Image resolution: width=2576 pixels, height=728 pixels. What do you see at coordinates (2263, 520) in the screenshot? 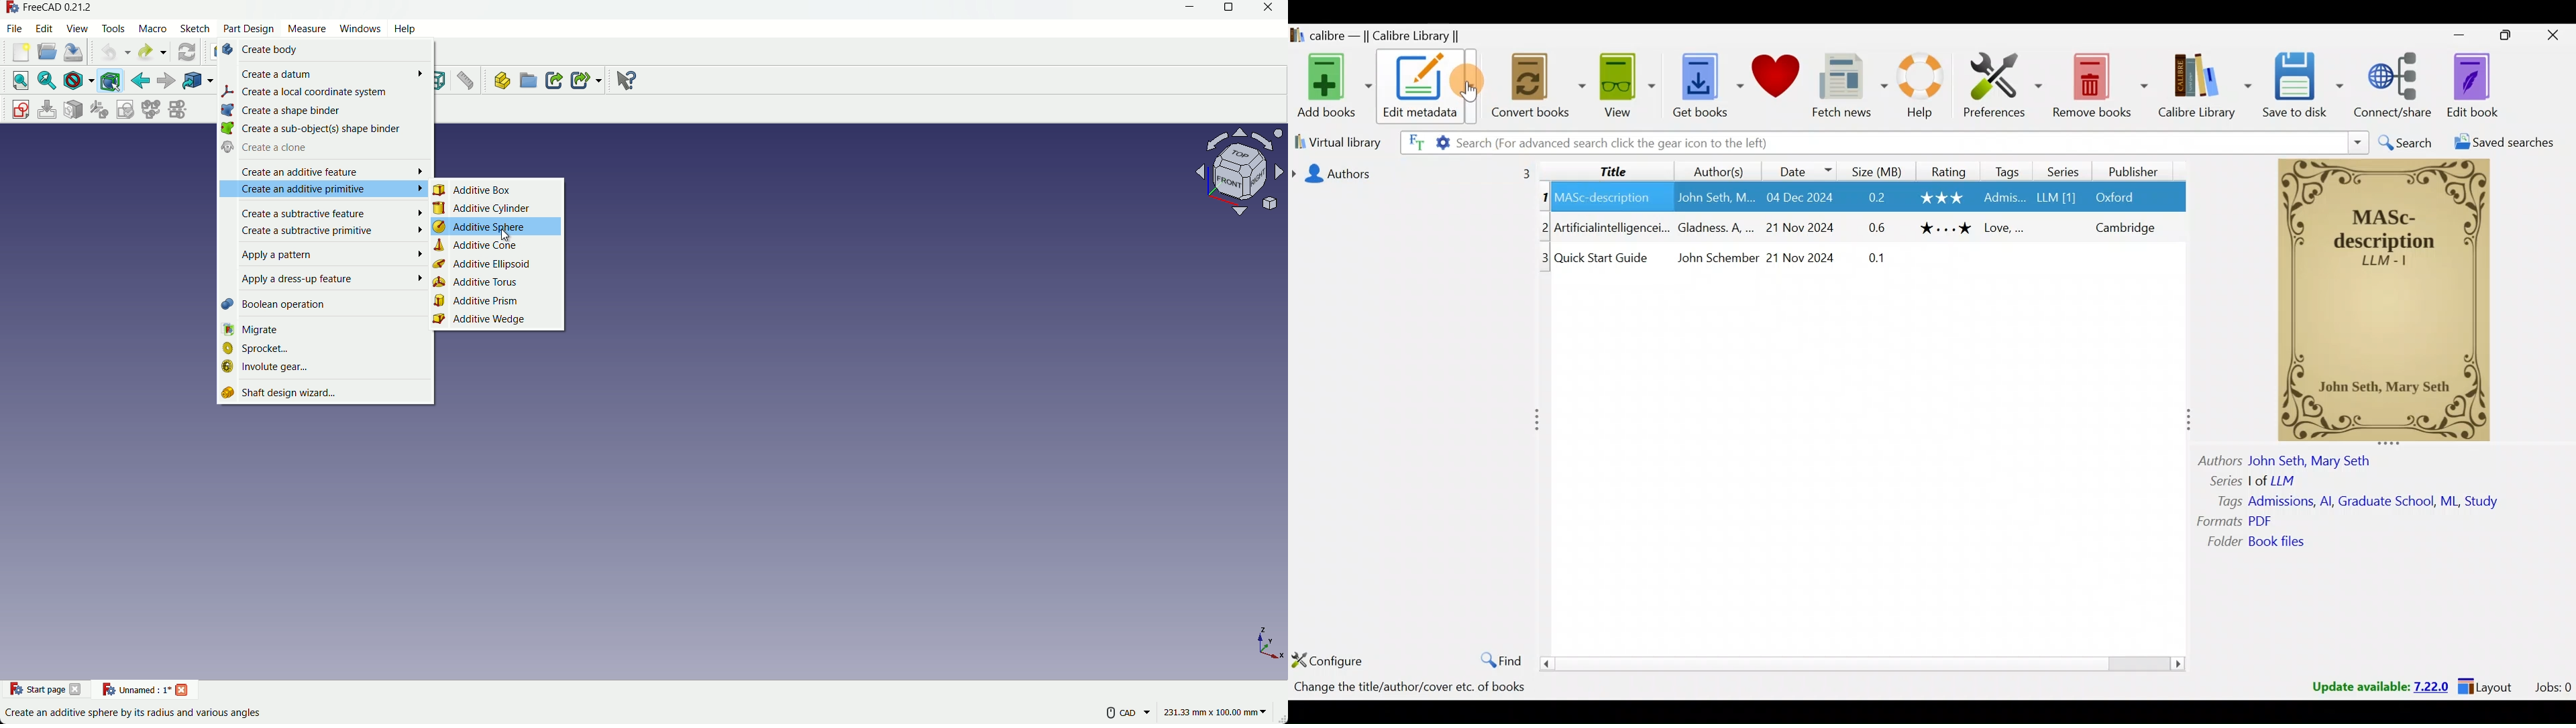
I see `` at bounding box center [2263, 520].